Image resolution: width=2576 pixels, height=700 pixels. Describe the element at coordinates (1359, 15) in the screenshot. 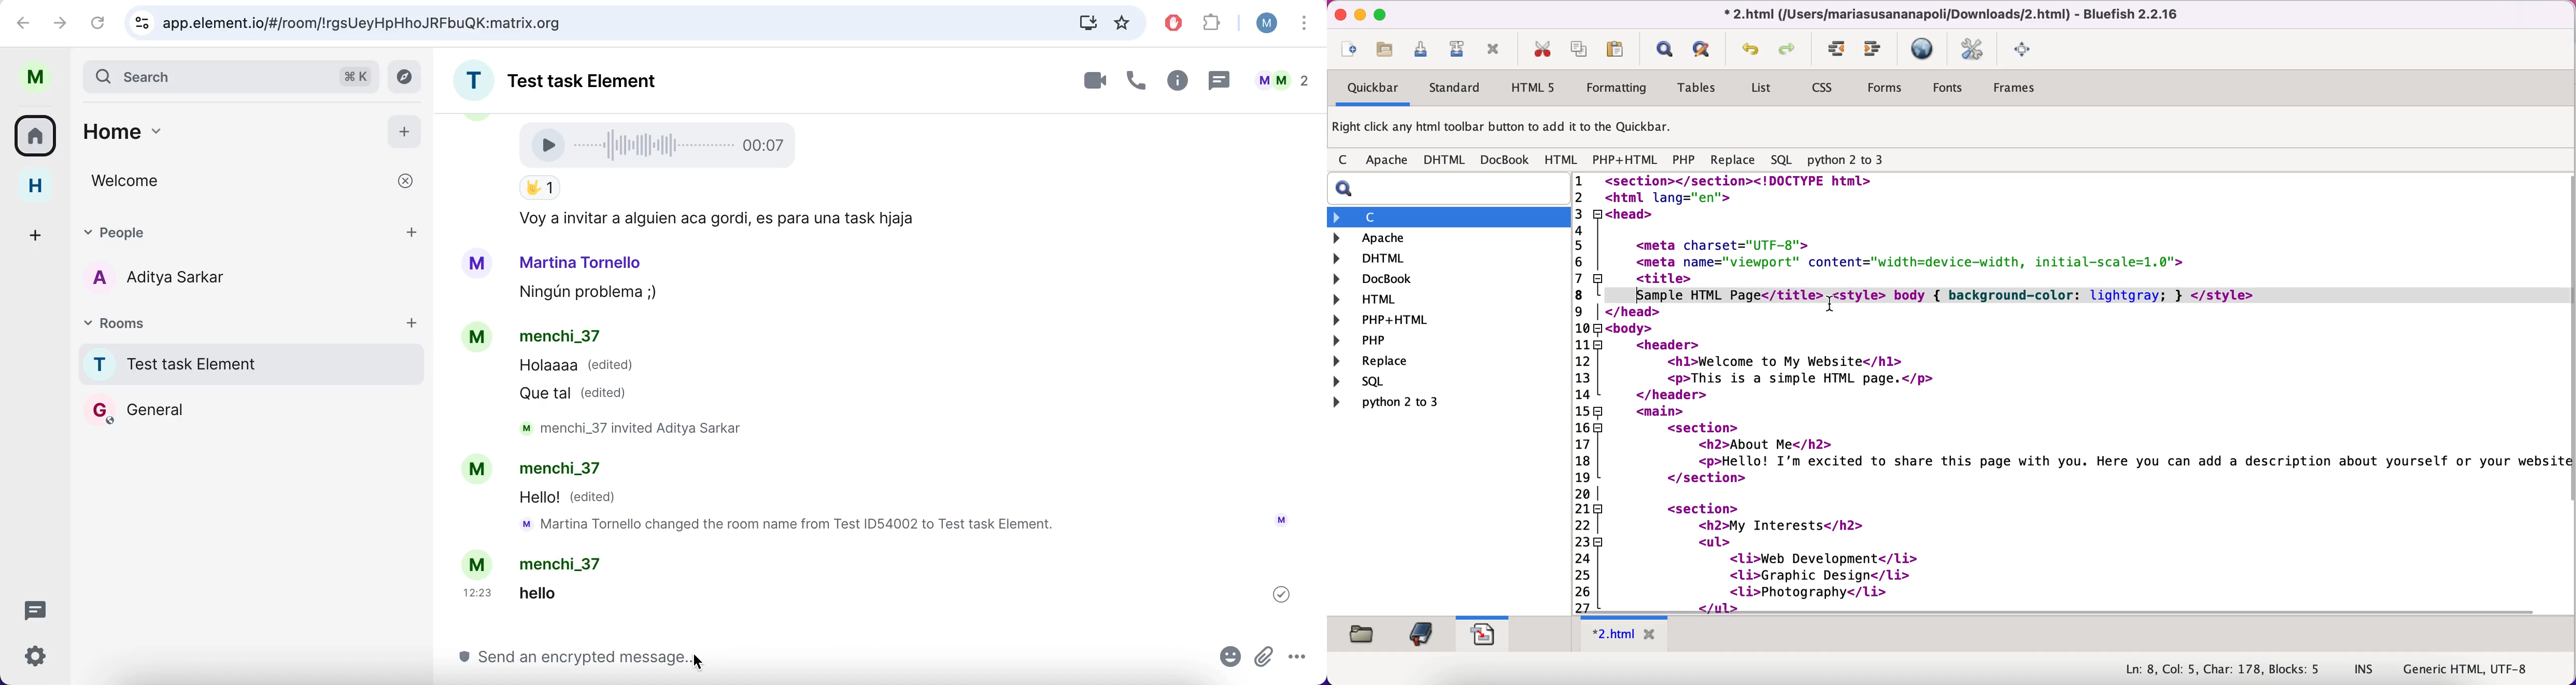

I see `minimize` at that location.